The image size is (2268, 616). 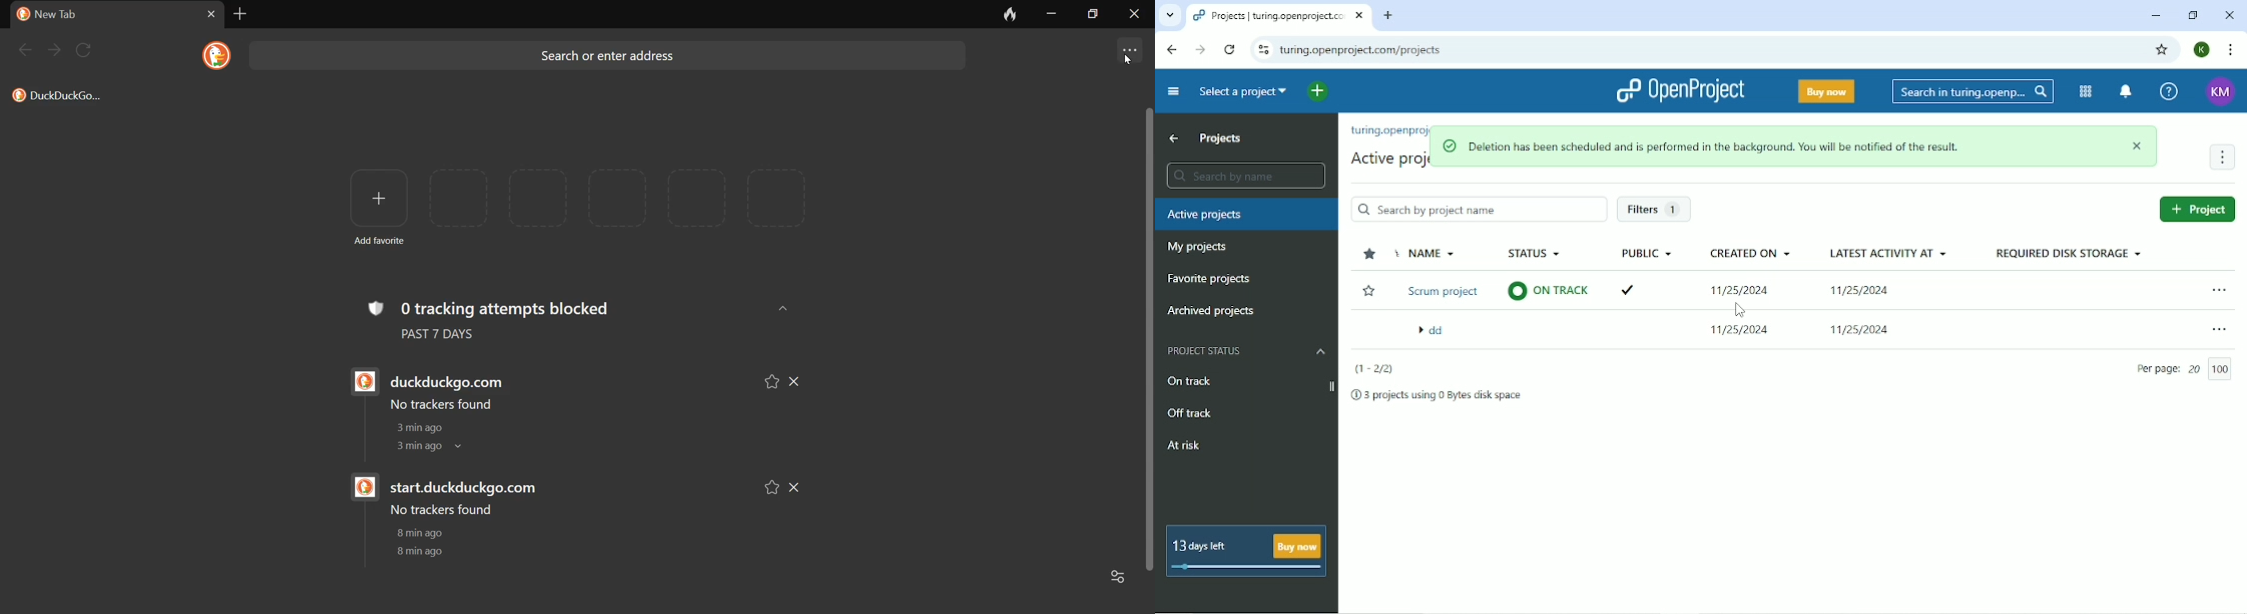 What do you see at coordinates (1657, 209) in the screenshot?
I see `Filters` at bounding box center [1657, 209].